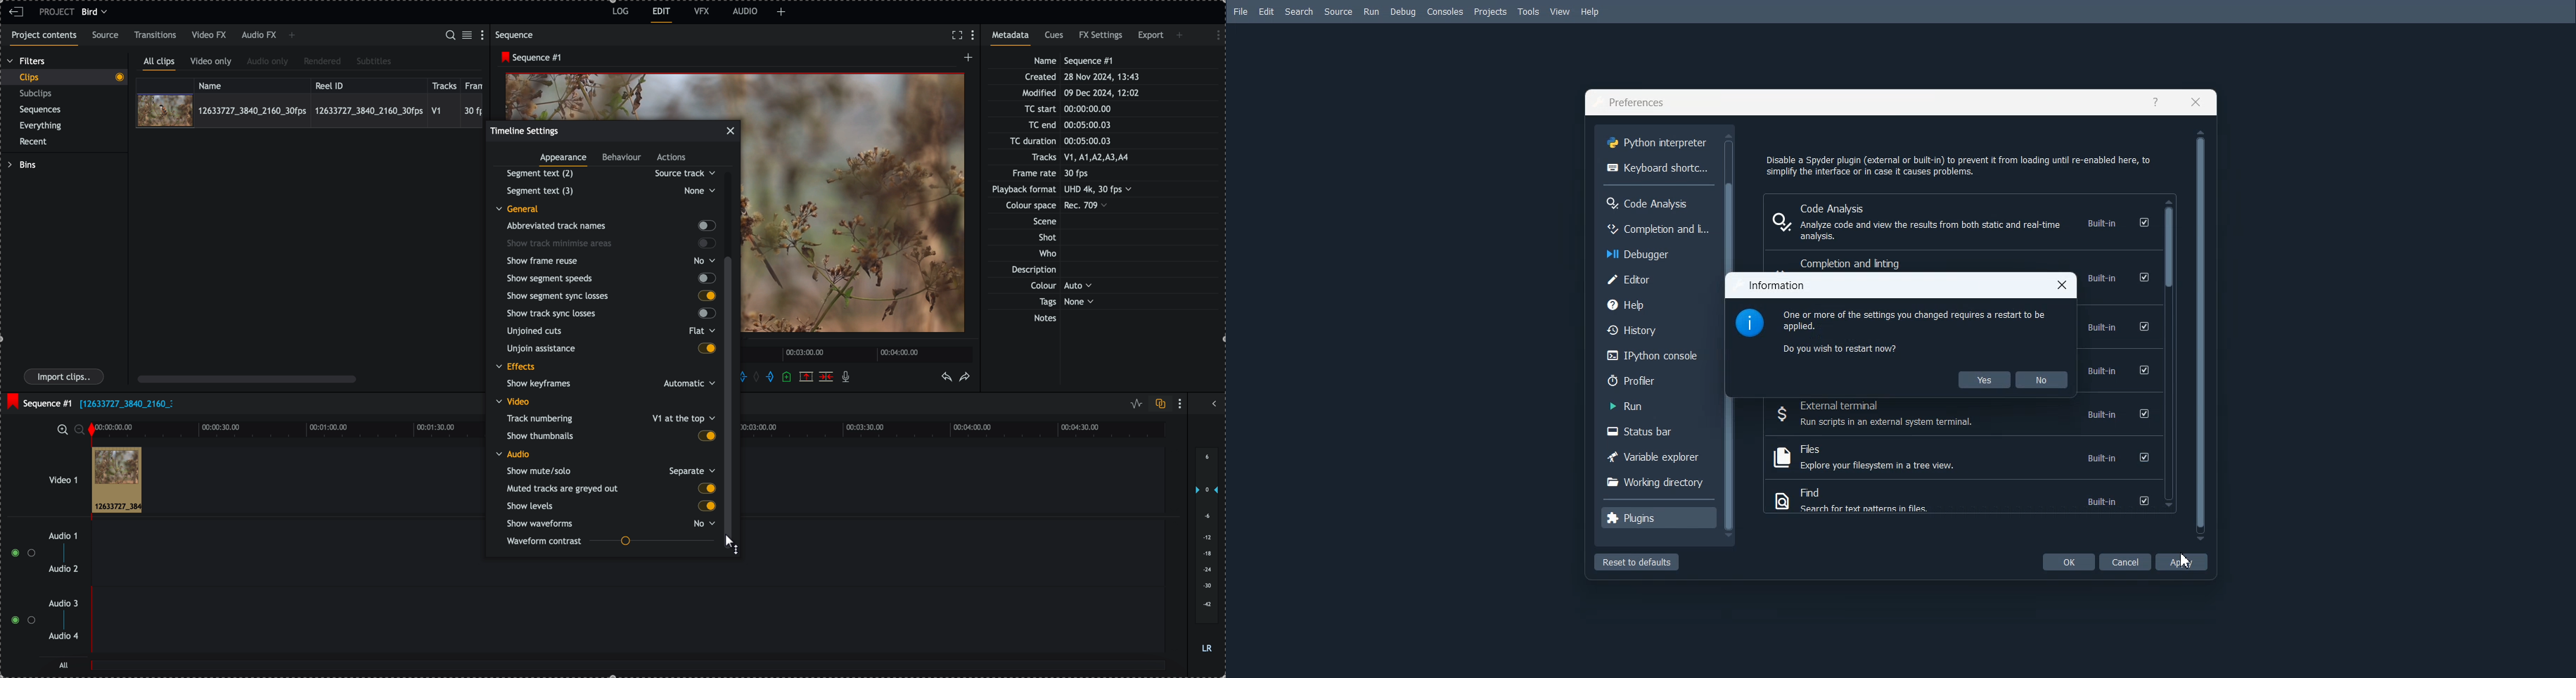  I want to click on Python interpreter, so click(1658, 141).